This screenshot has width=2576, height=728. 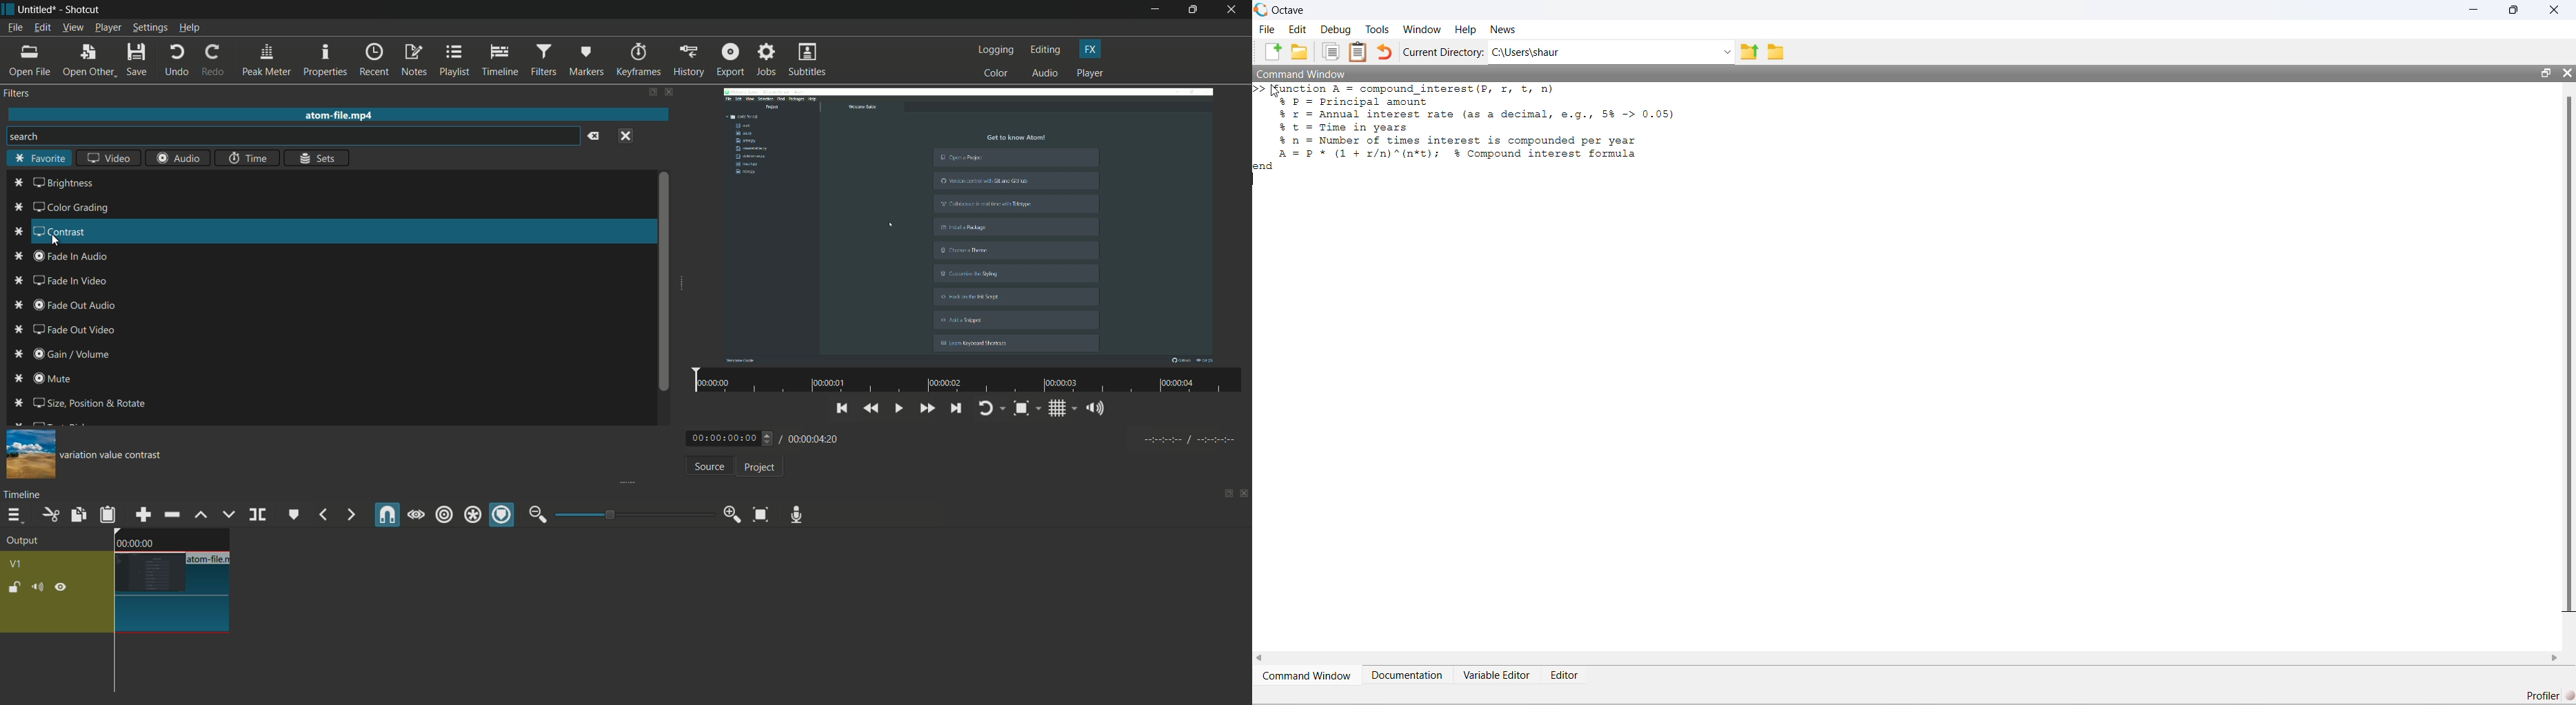 What do you see at coordinates (200, 514) in the screenshot?
I see `lift` at bounding box center [200, 514].